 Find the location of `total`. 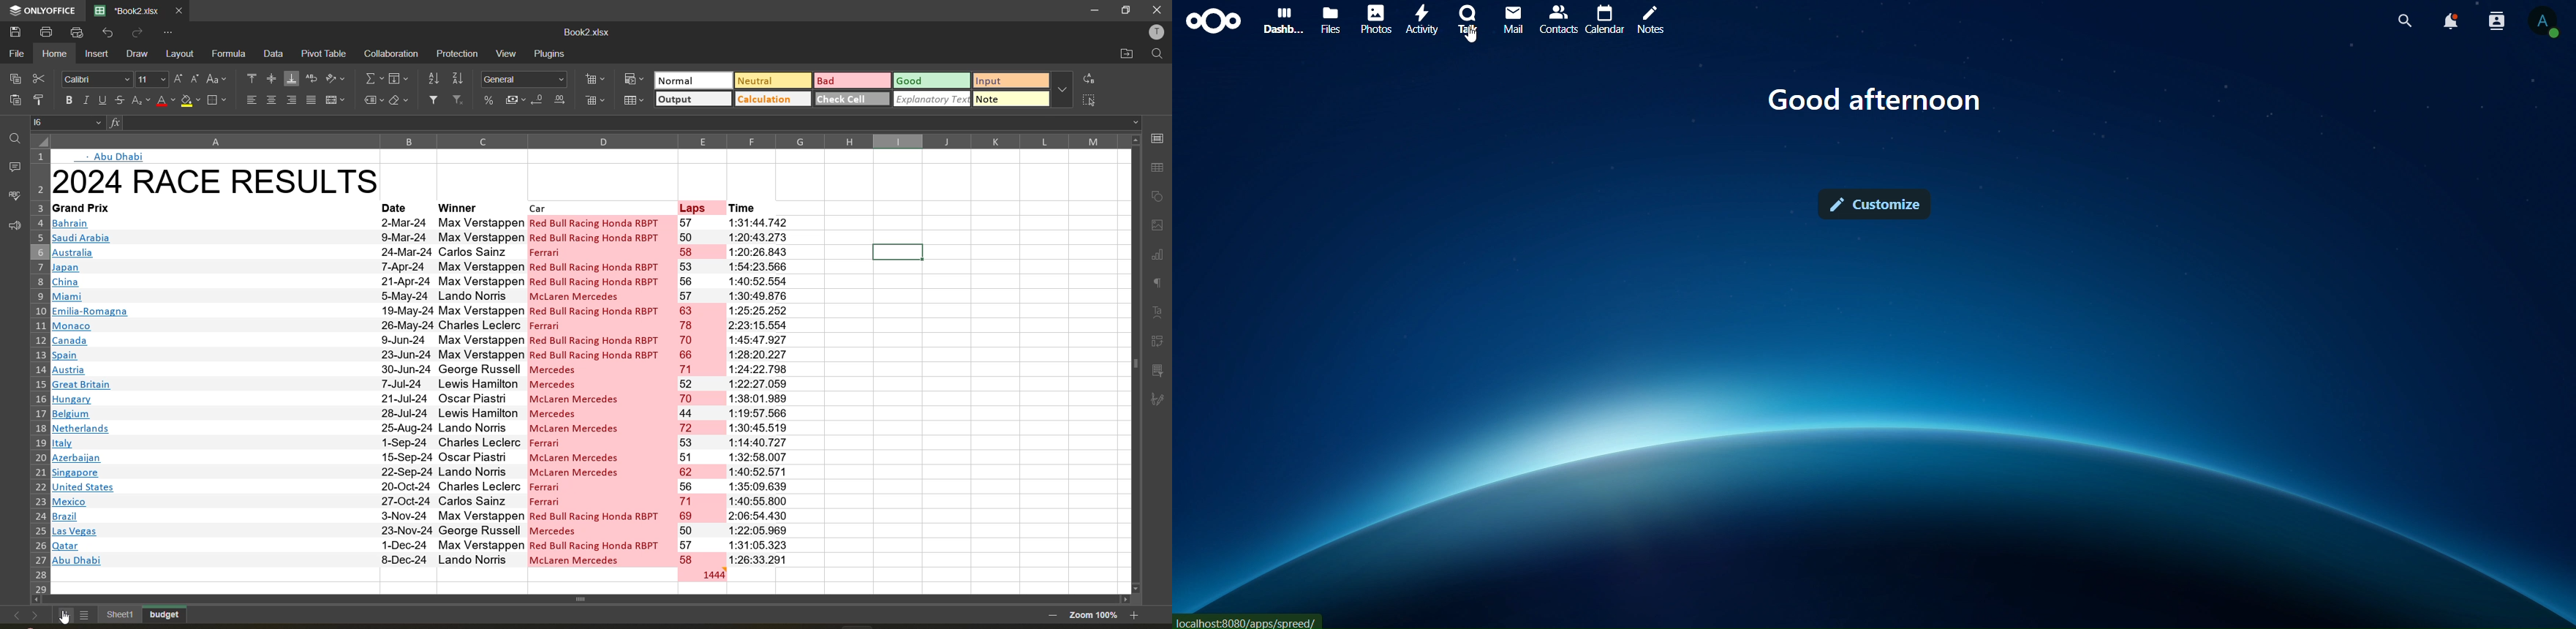

total is located at coordinates (701, 573).